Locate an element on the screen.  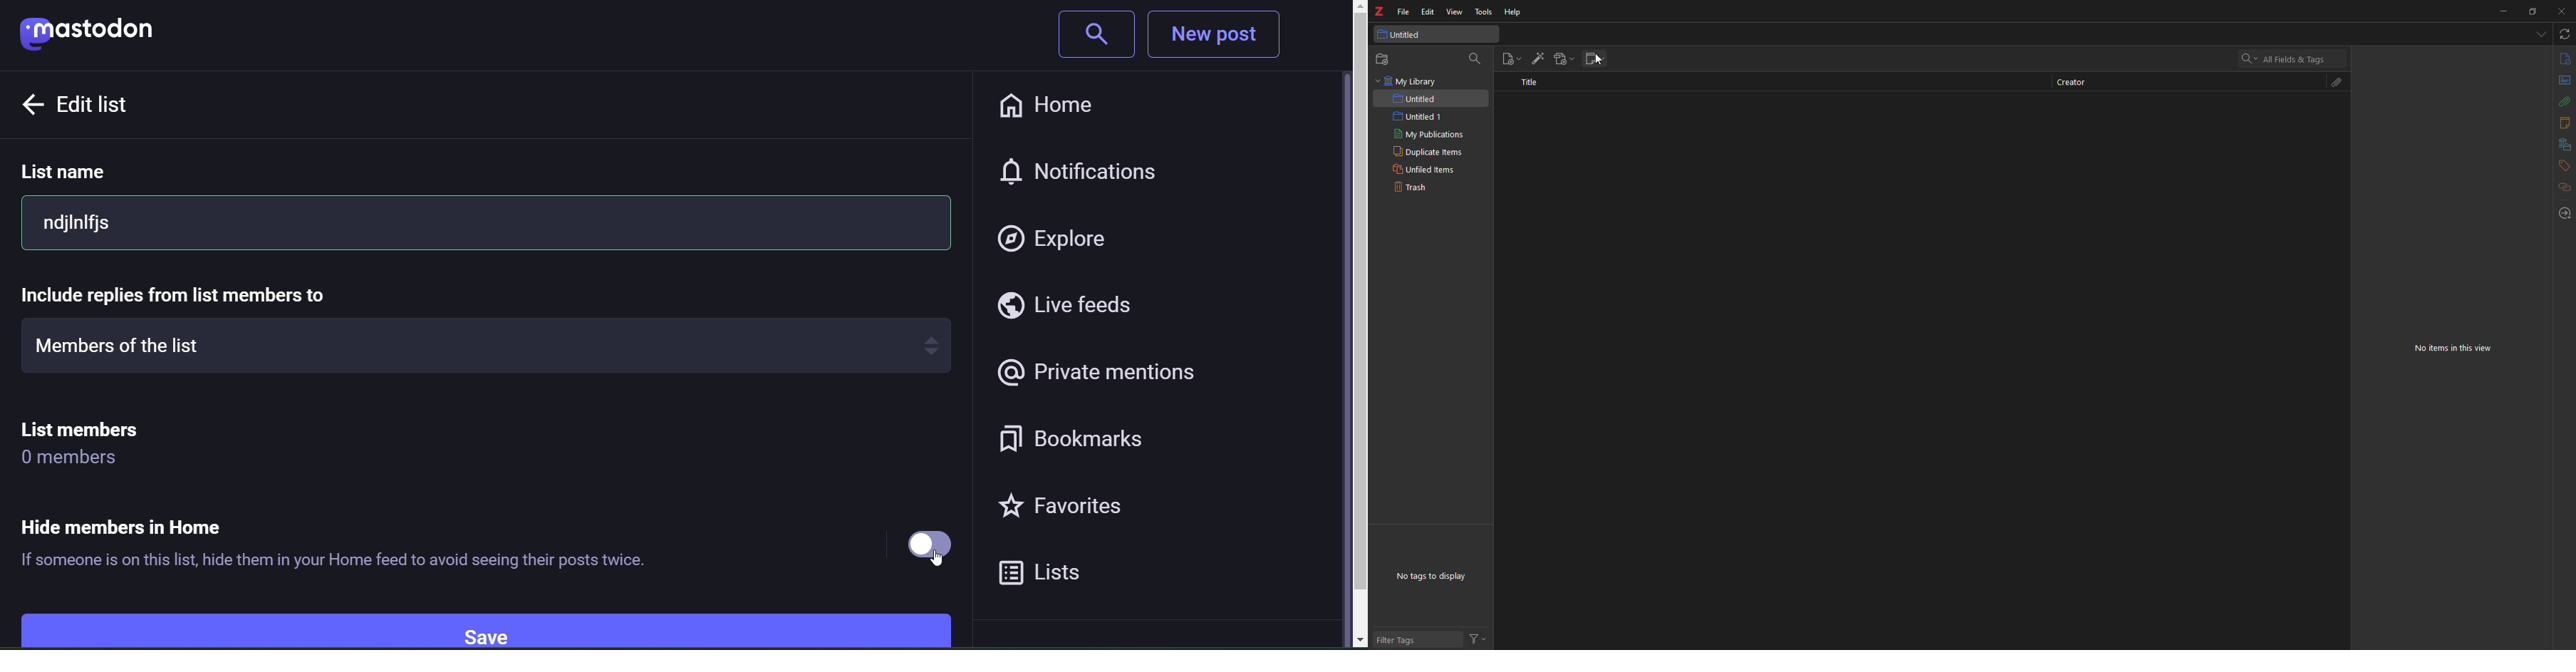
cursor is located at coordinates (942, 567).